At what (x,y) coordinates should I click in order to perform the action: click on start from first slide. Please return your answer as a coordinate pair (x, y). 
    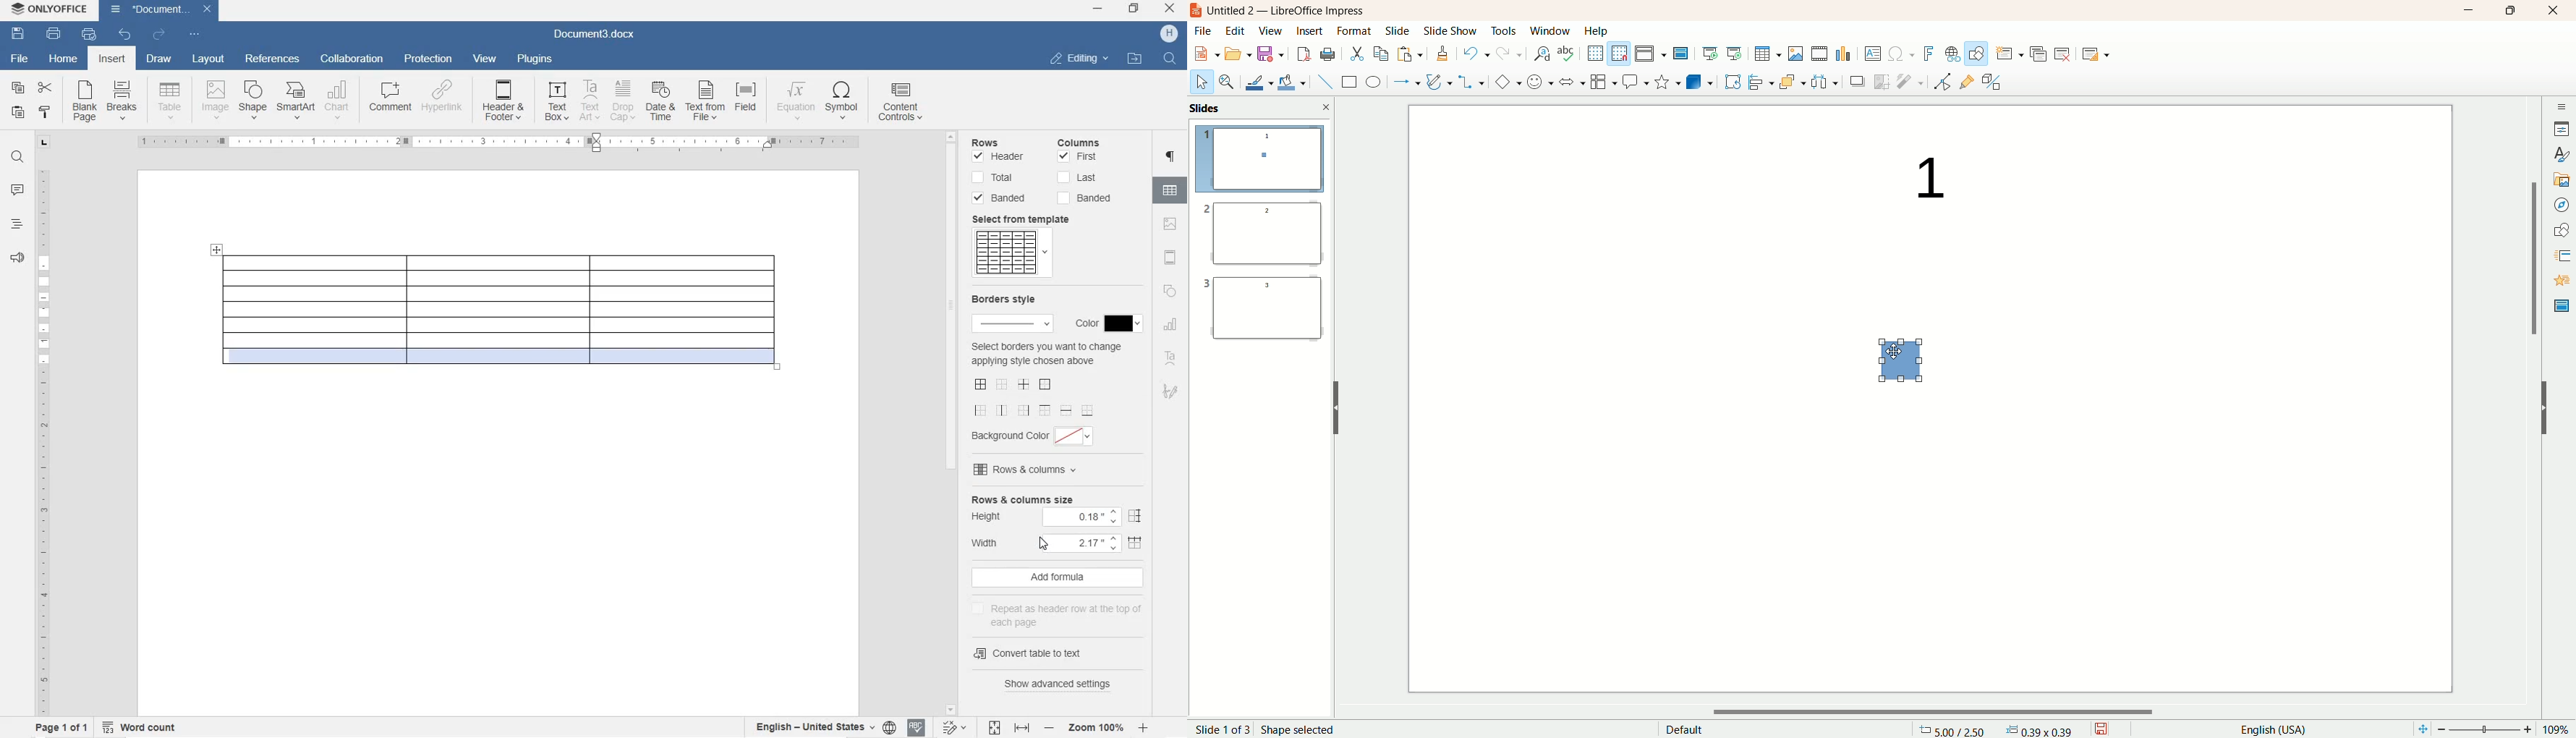
    Looking at the image, I should click on (1711, 51).